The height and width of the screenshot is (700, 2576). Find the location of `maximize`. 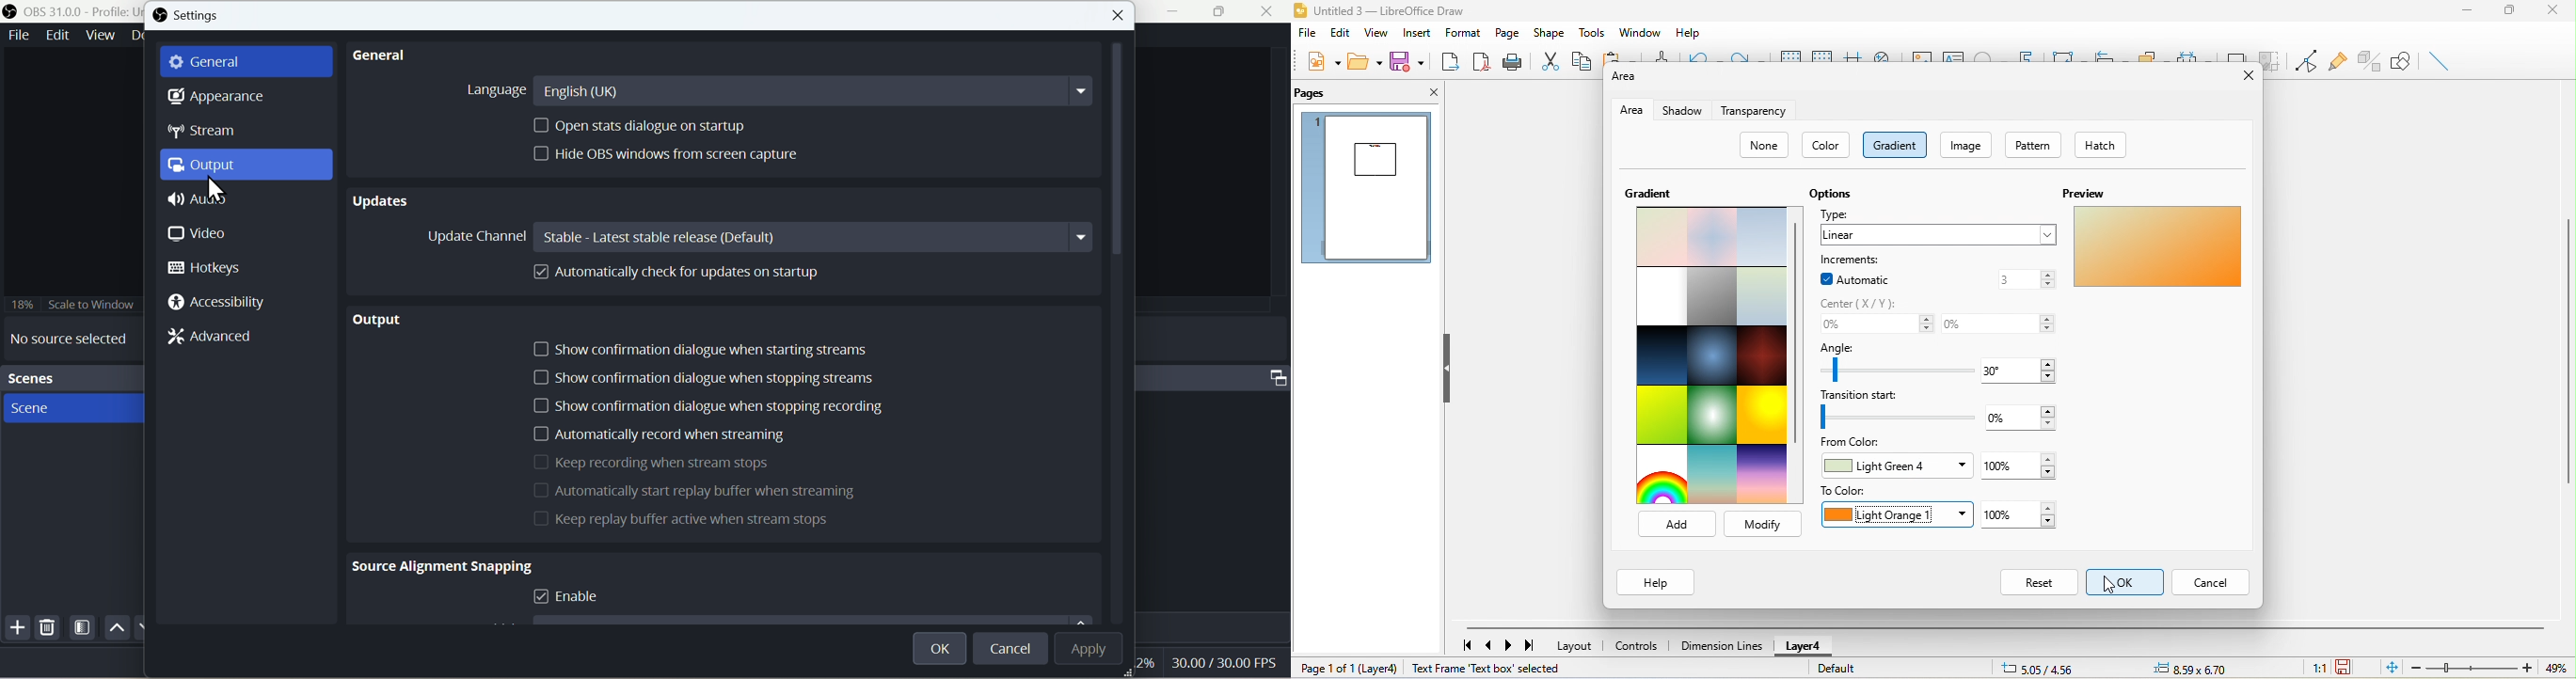

maximize is located at coordinates (2510, 10).